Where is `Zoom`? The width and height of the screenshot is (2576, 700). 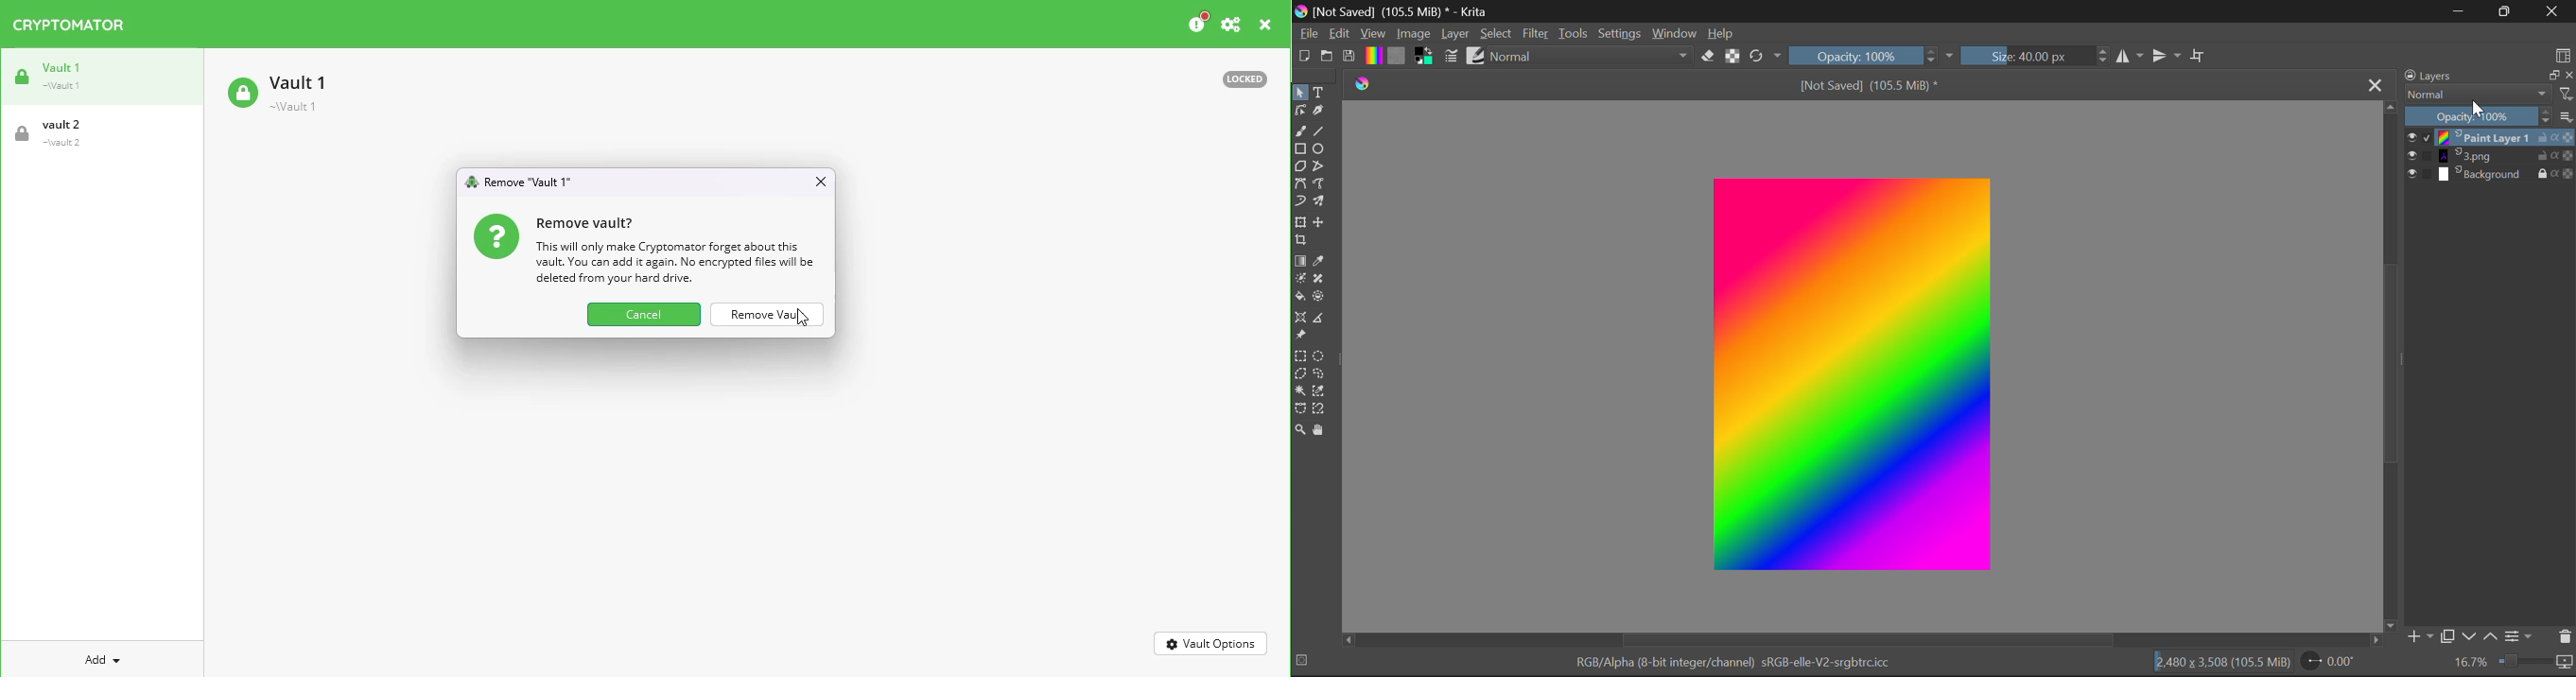
Zoom is located at coordinates (1301, 430).